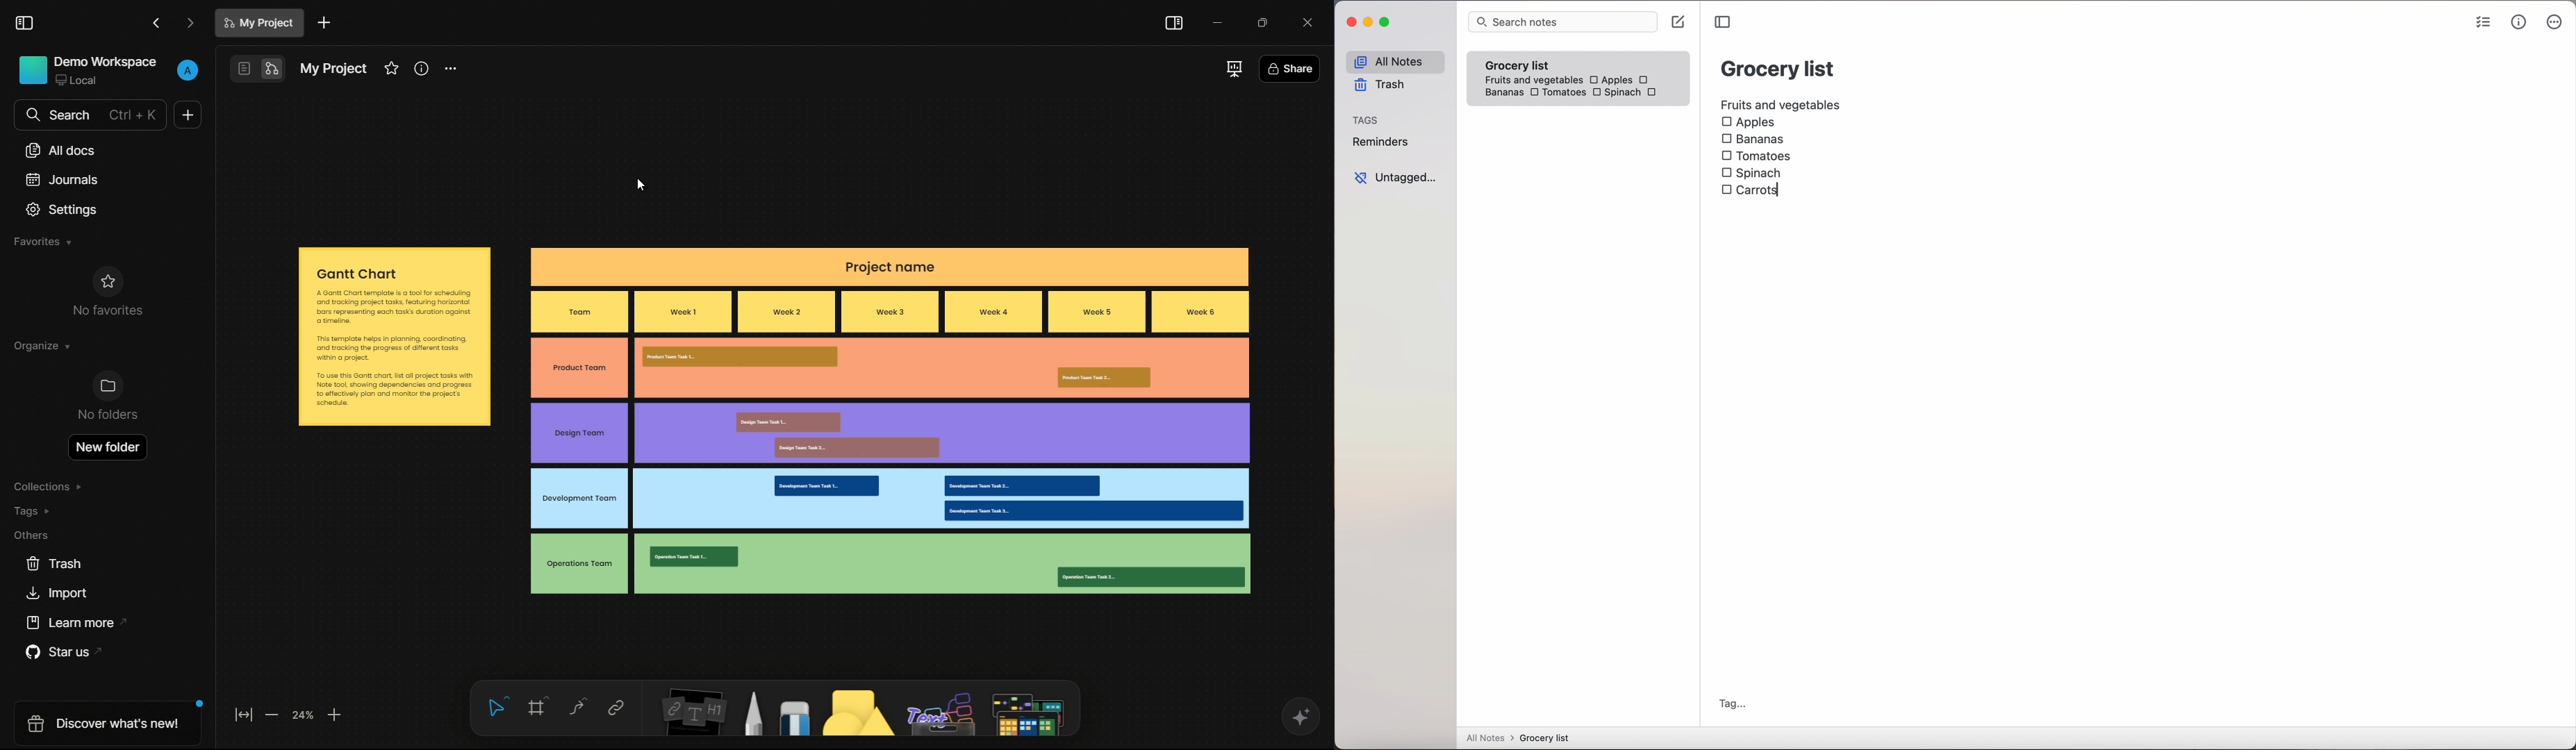  I want to click on fruits and vegetables, so click(1782, 104).